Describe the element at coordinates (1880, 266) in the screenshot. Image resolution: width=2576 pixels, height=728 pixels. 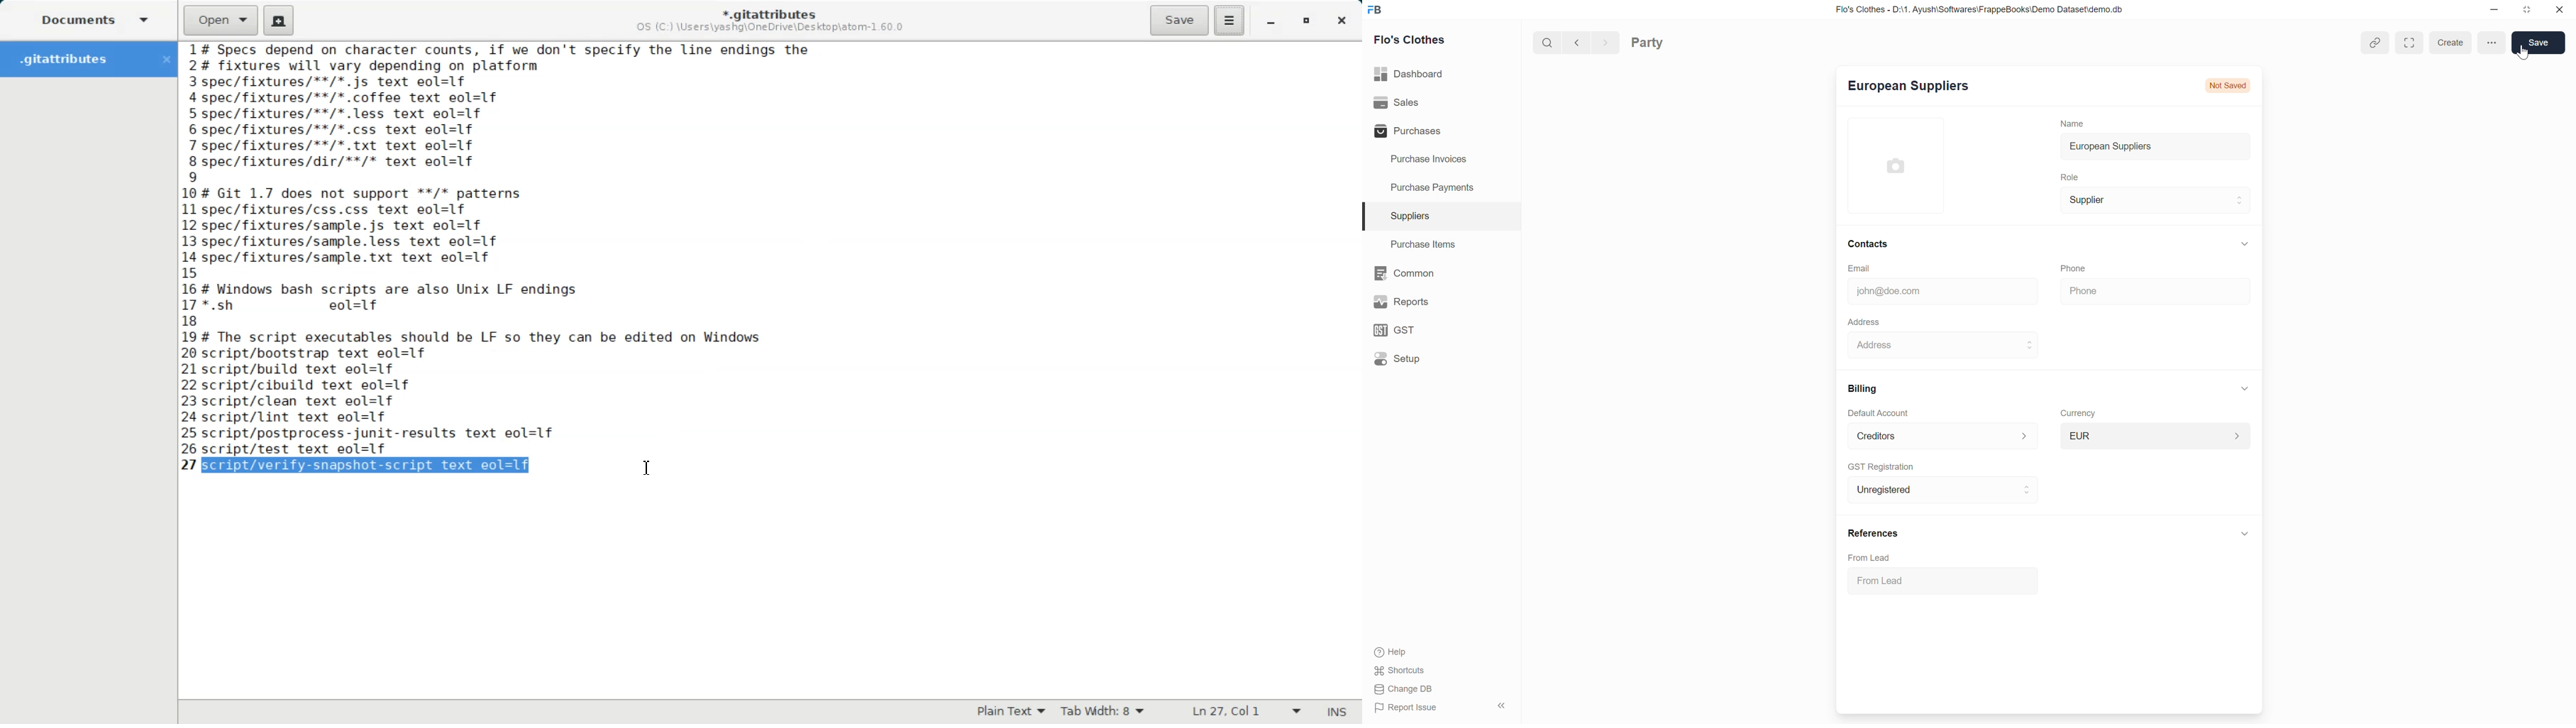
I see `Email` at that location.